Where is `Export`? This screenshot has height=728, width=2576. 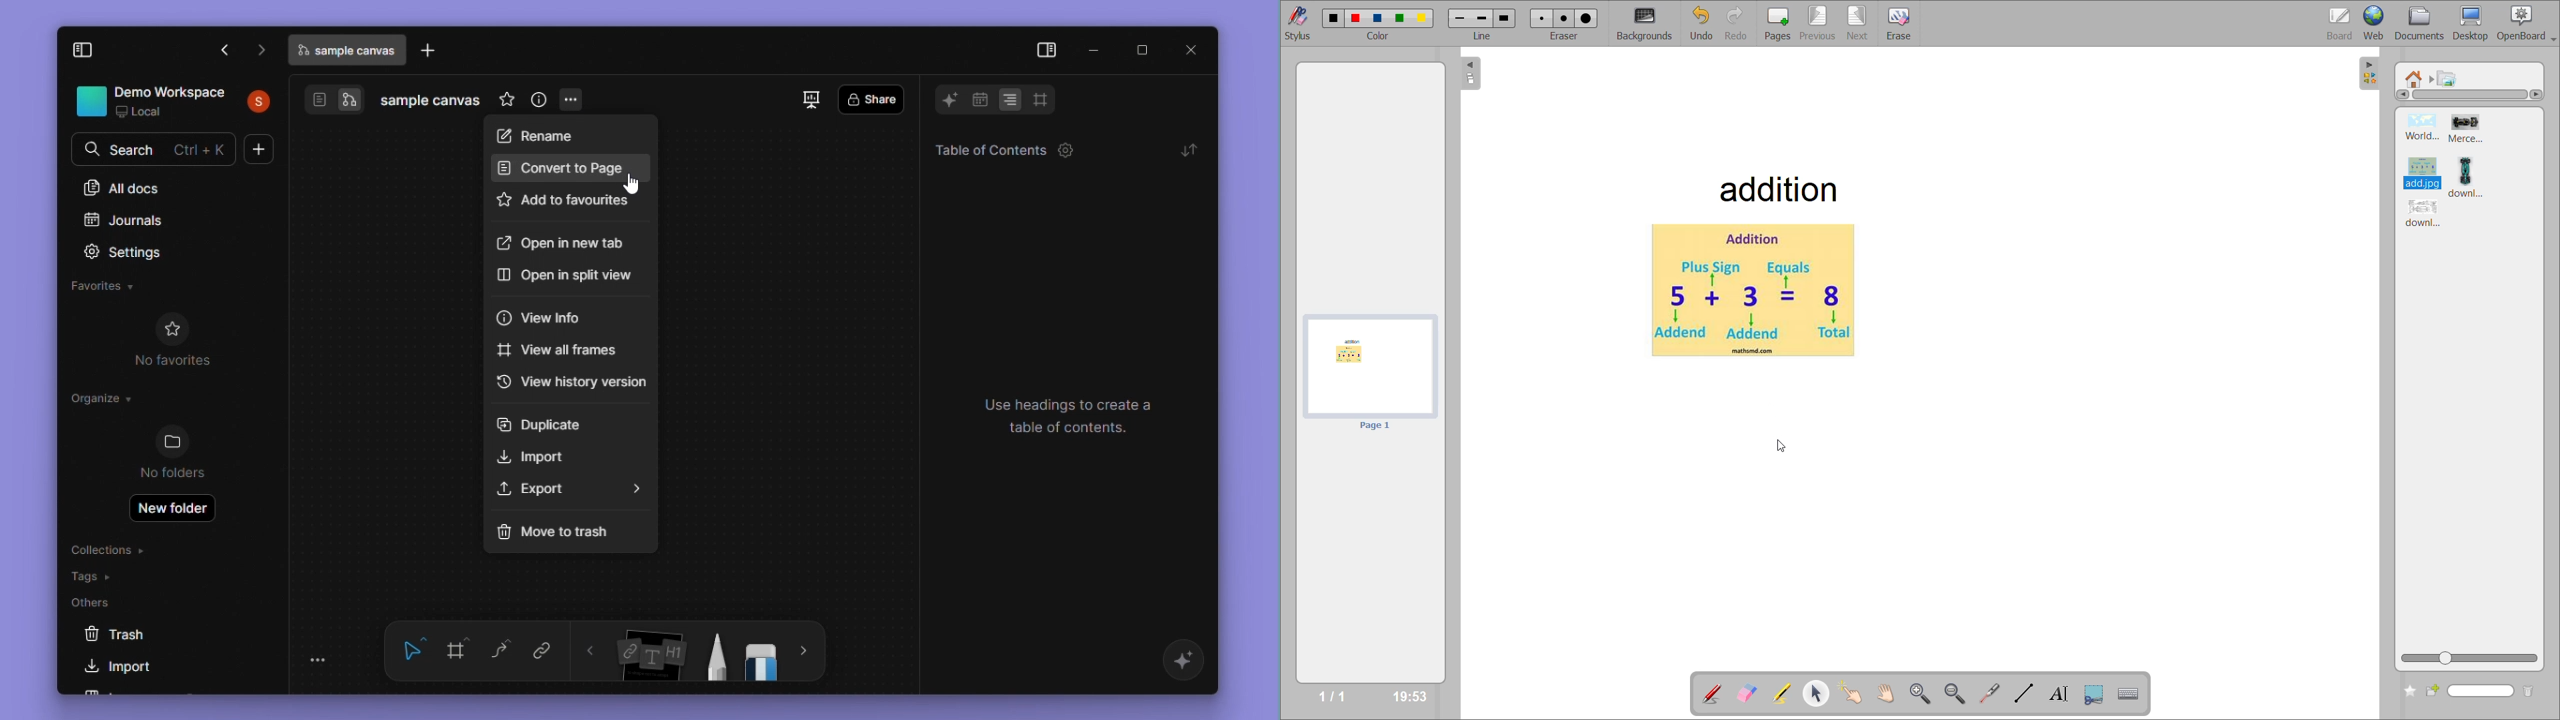
Export is located at coordinates (573, 488).